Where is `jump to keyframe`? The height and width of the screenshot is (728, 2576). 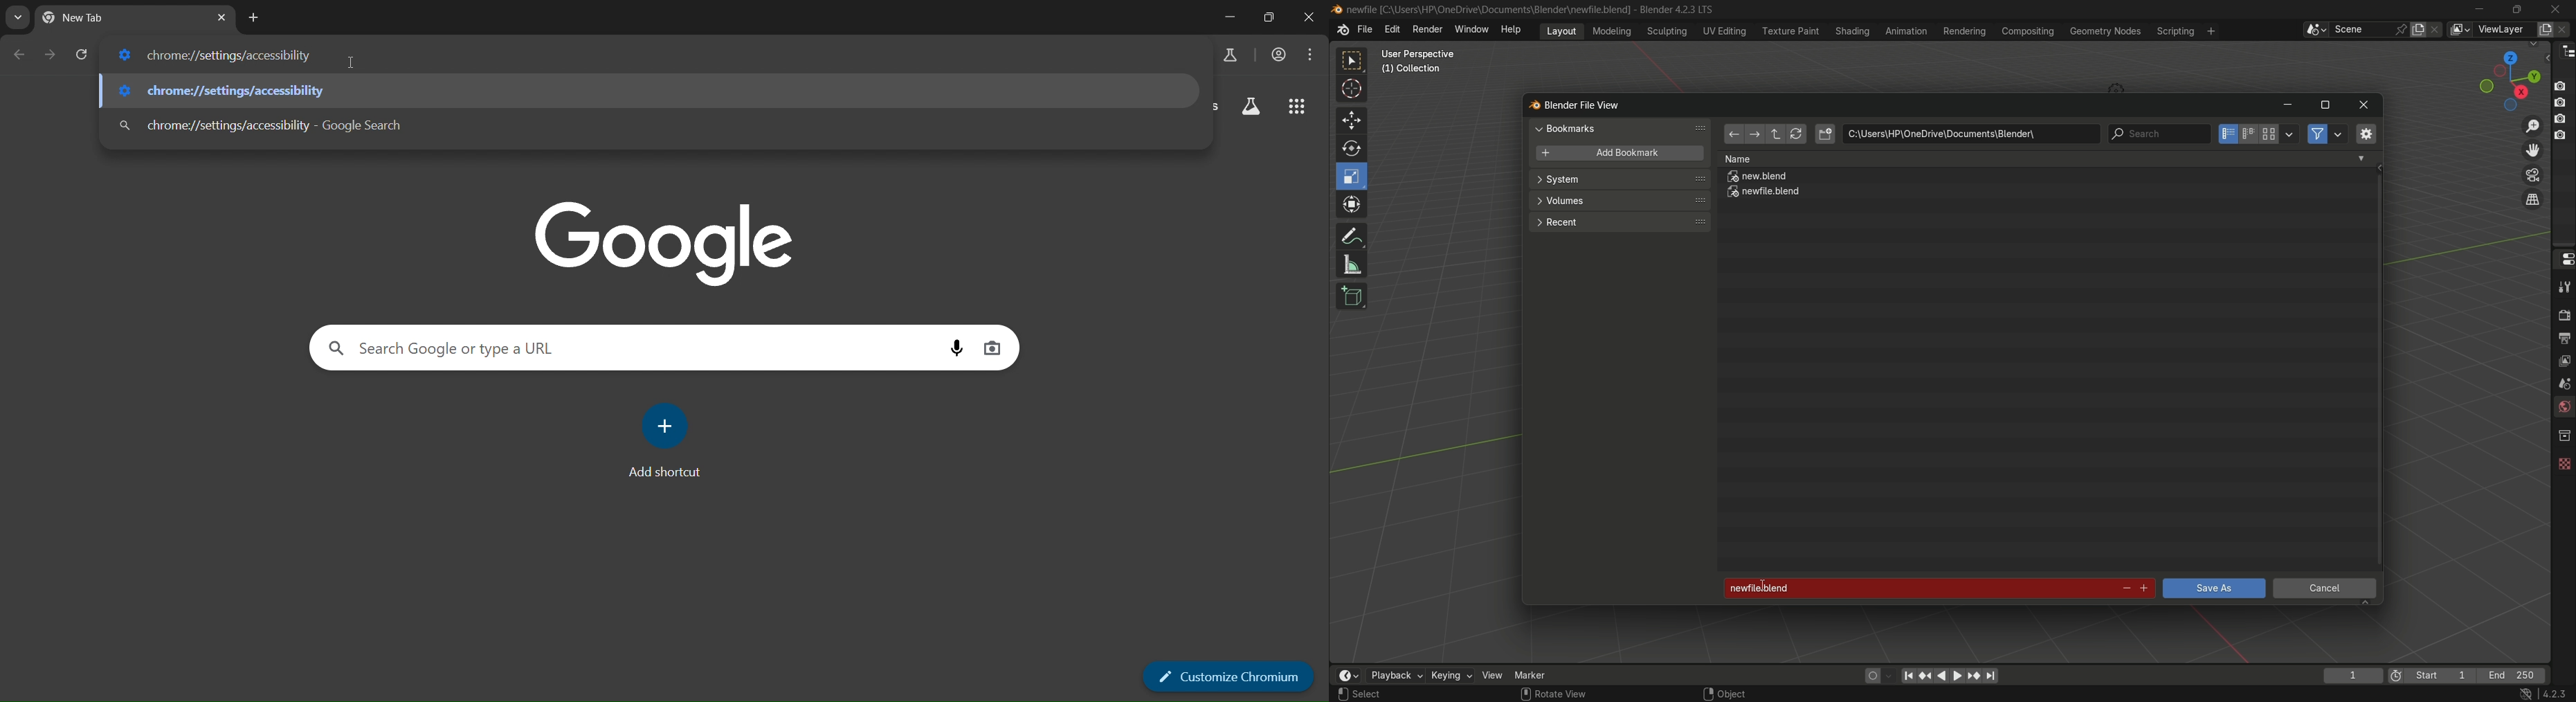
jump to keyframe is located at coordinates (1926, 674).